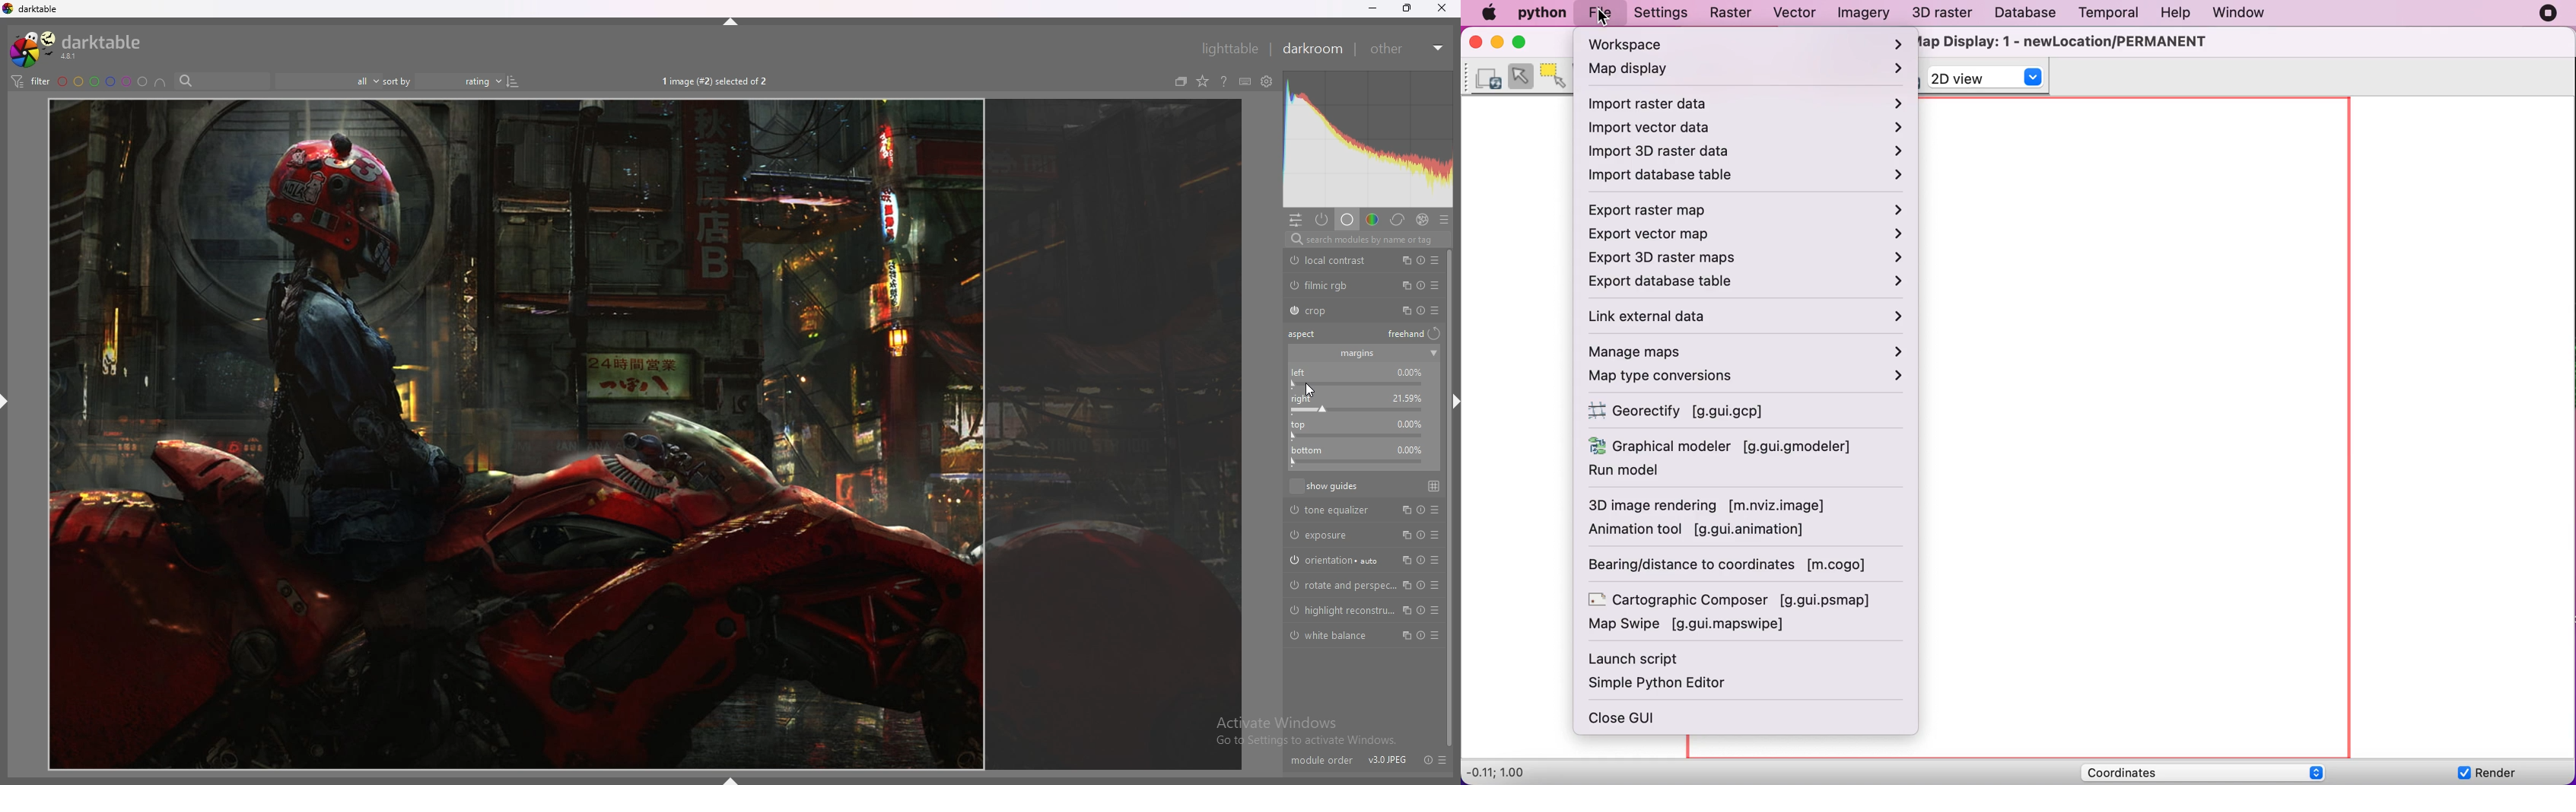 Image resolution: width=2576 pixels, height=812 pixels. What do you see at coordinates (1307, 389) in the screenshot?
I see `cursor` at bounding box center [1307, 389].